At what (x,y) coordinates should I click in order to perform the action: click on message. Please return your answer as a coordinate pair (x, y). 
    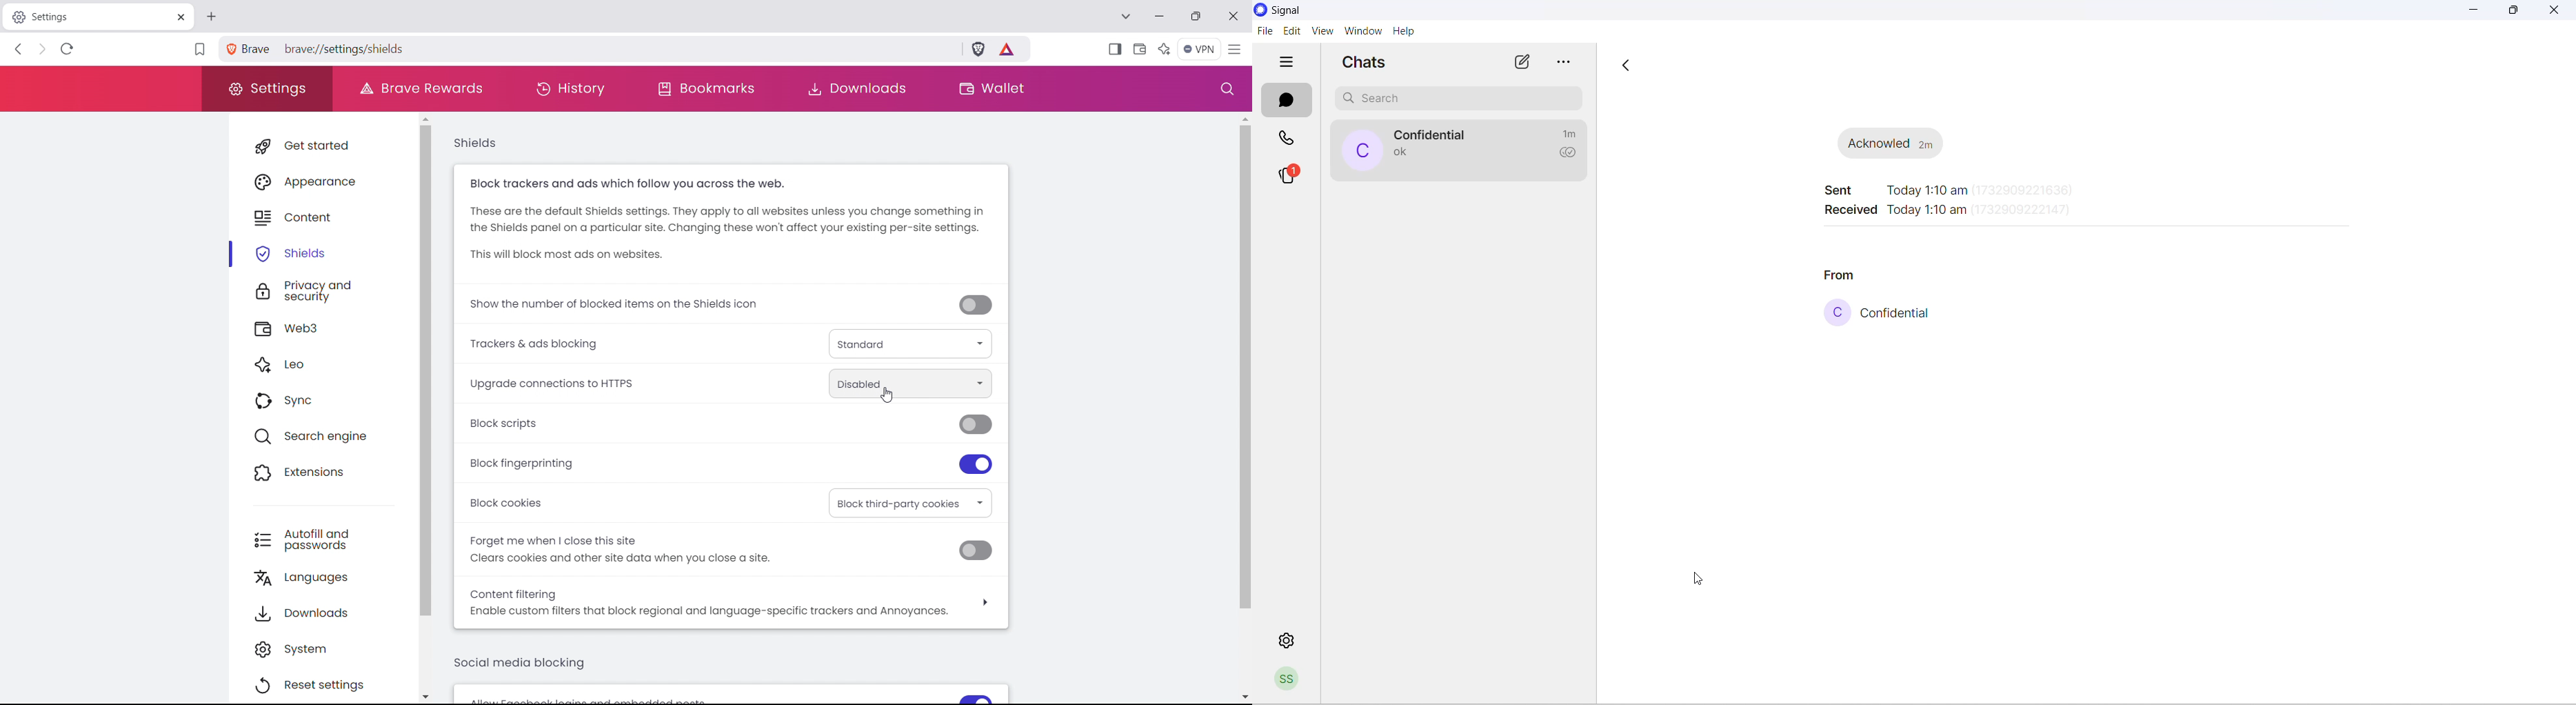
    Looking at the image, I should click on (1898, 144).